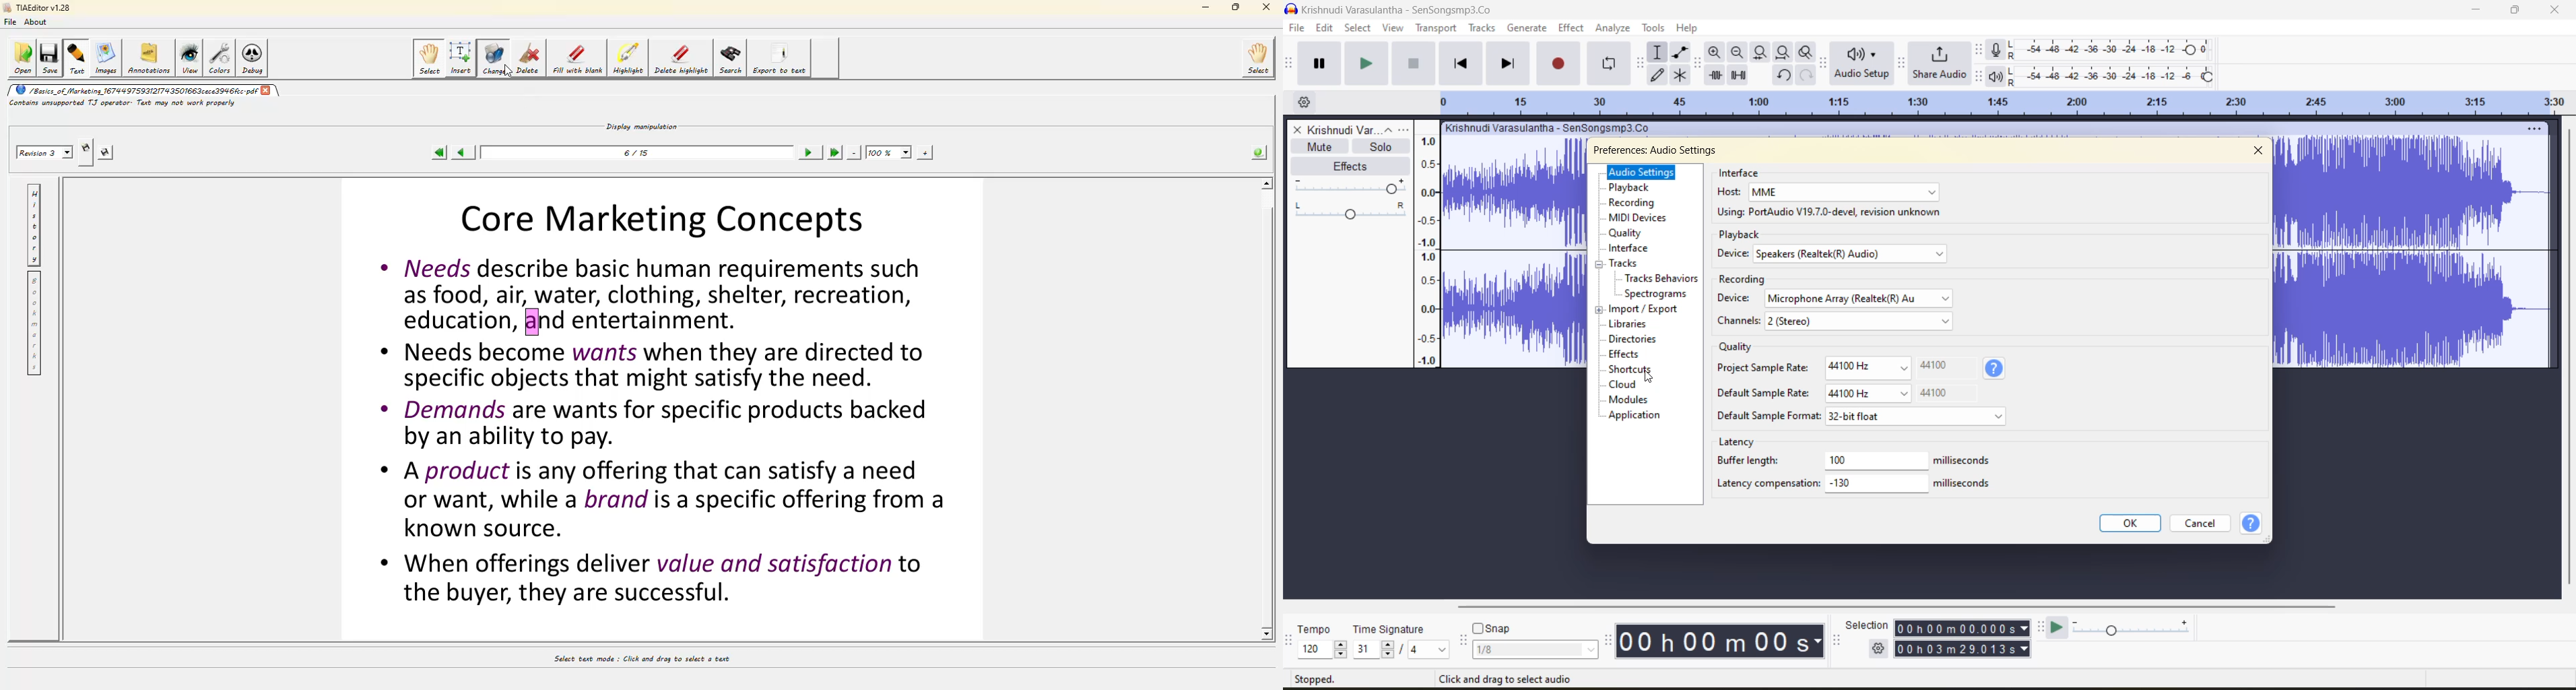 The height and width of the screenshot is (700, 2576). I want to click on time signature, so click(1402, 641).